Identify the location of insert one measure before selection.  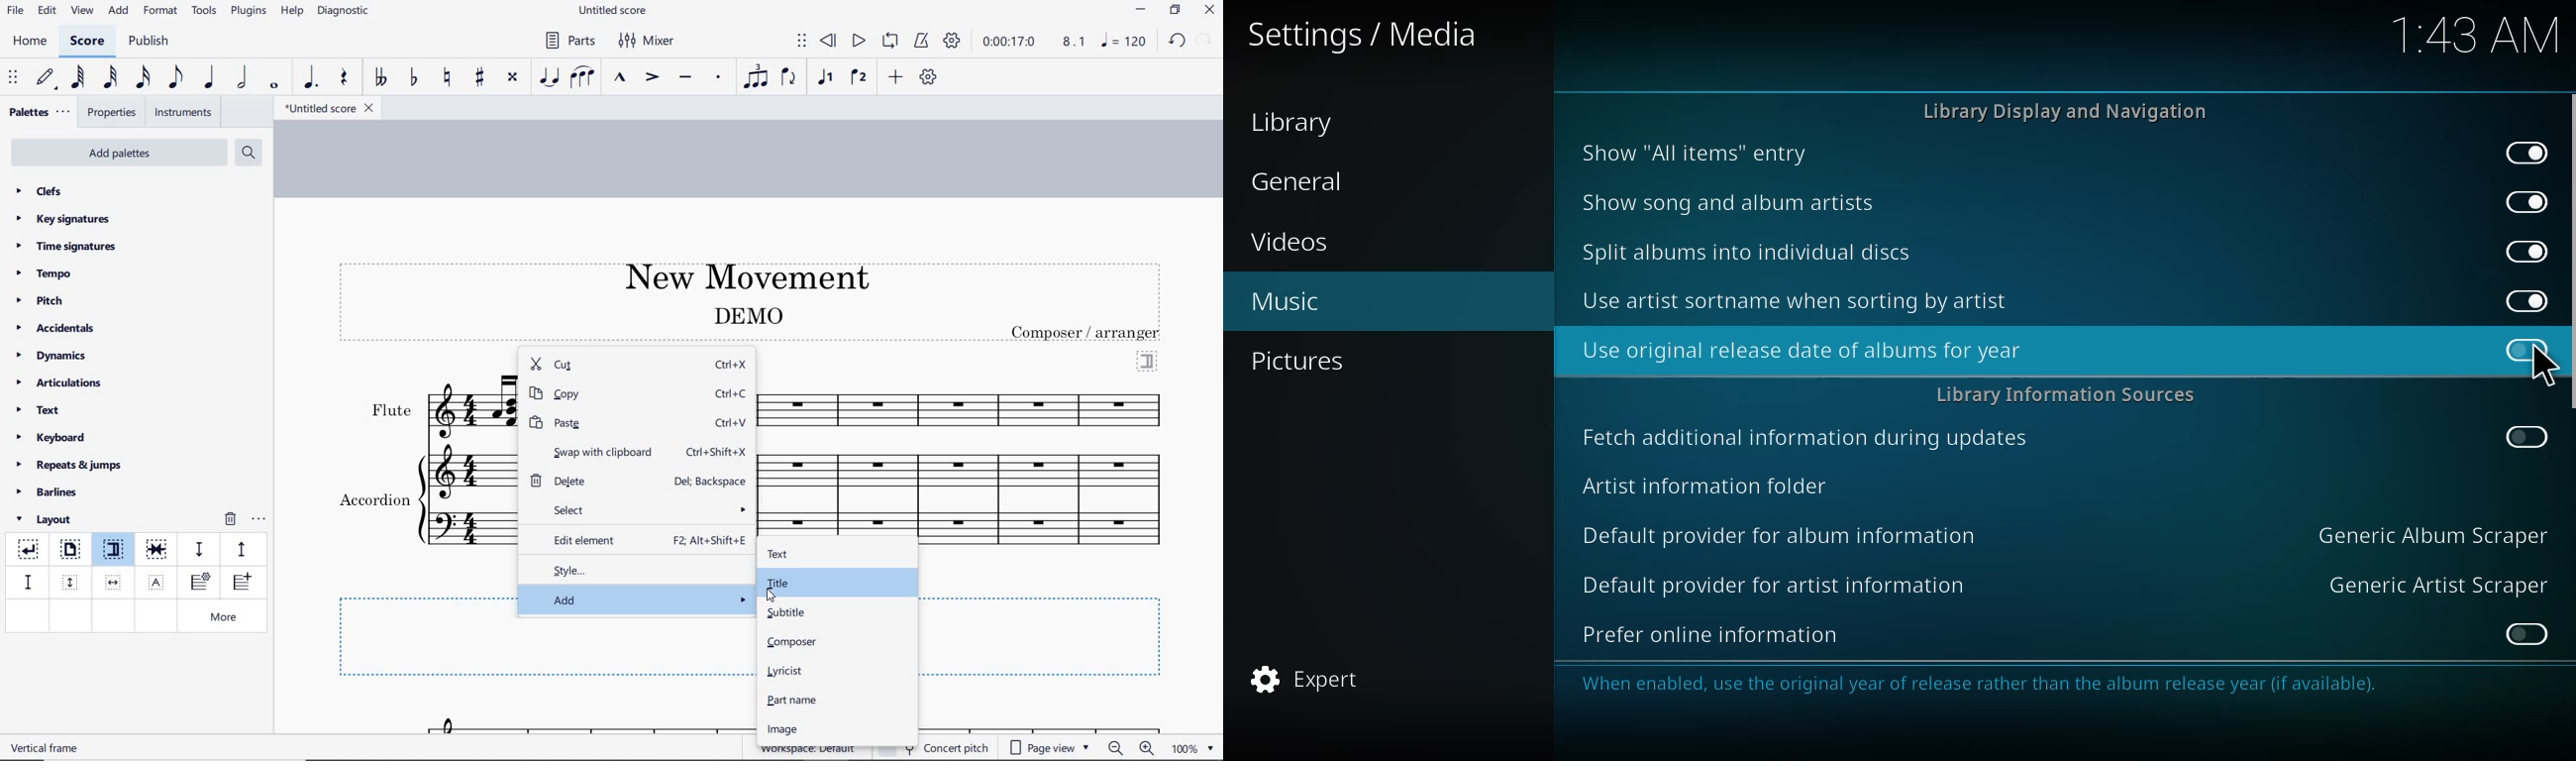
(240, 584).